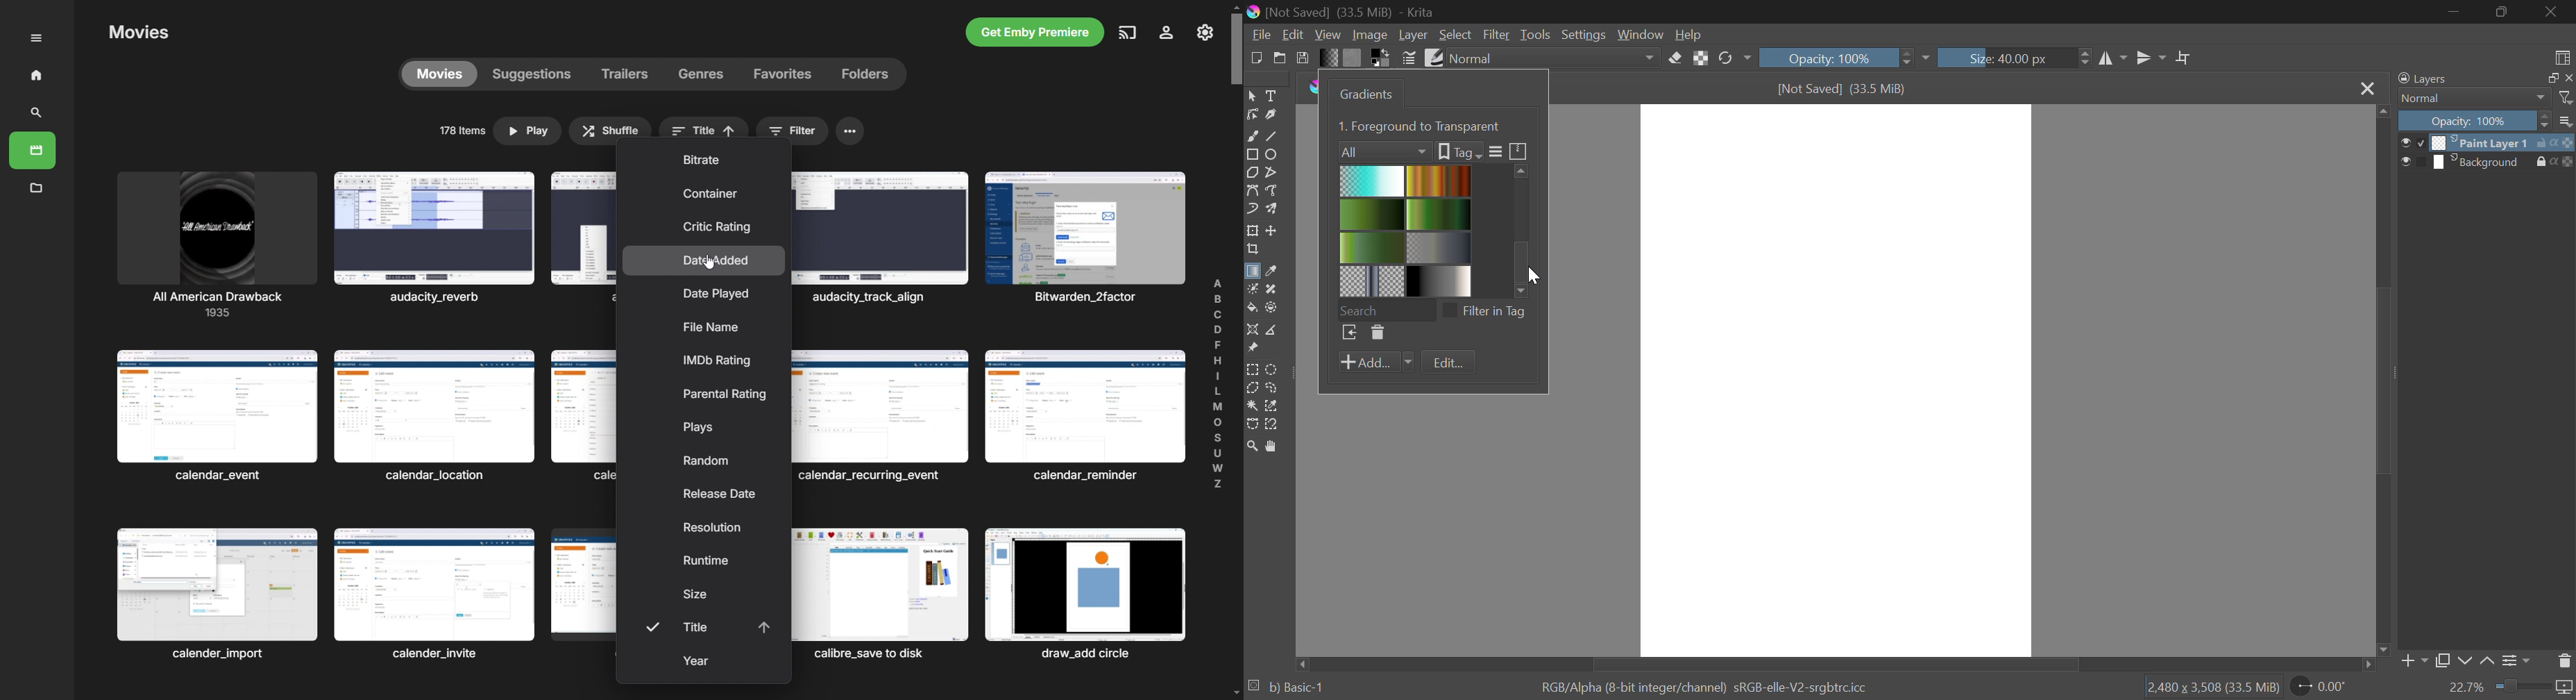  Describe the element at coordinates (703, 426) in the screenshot. I see `plays` at that location.